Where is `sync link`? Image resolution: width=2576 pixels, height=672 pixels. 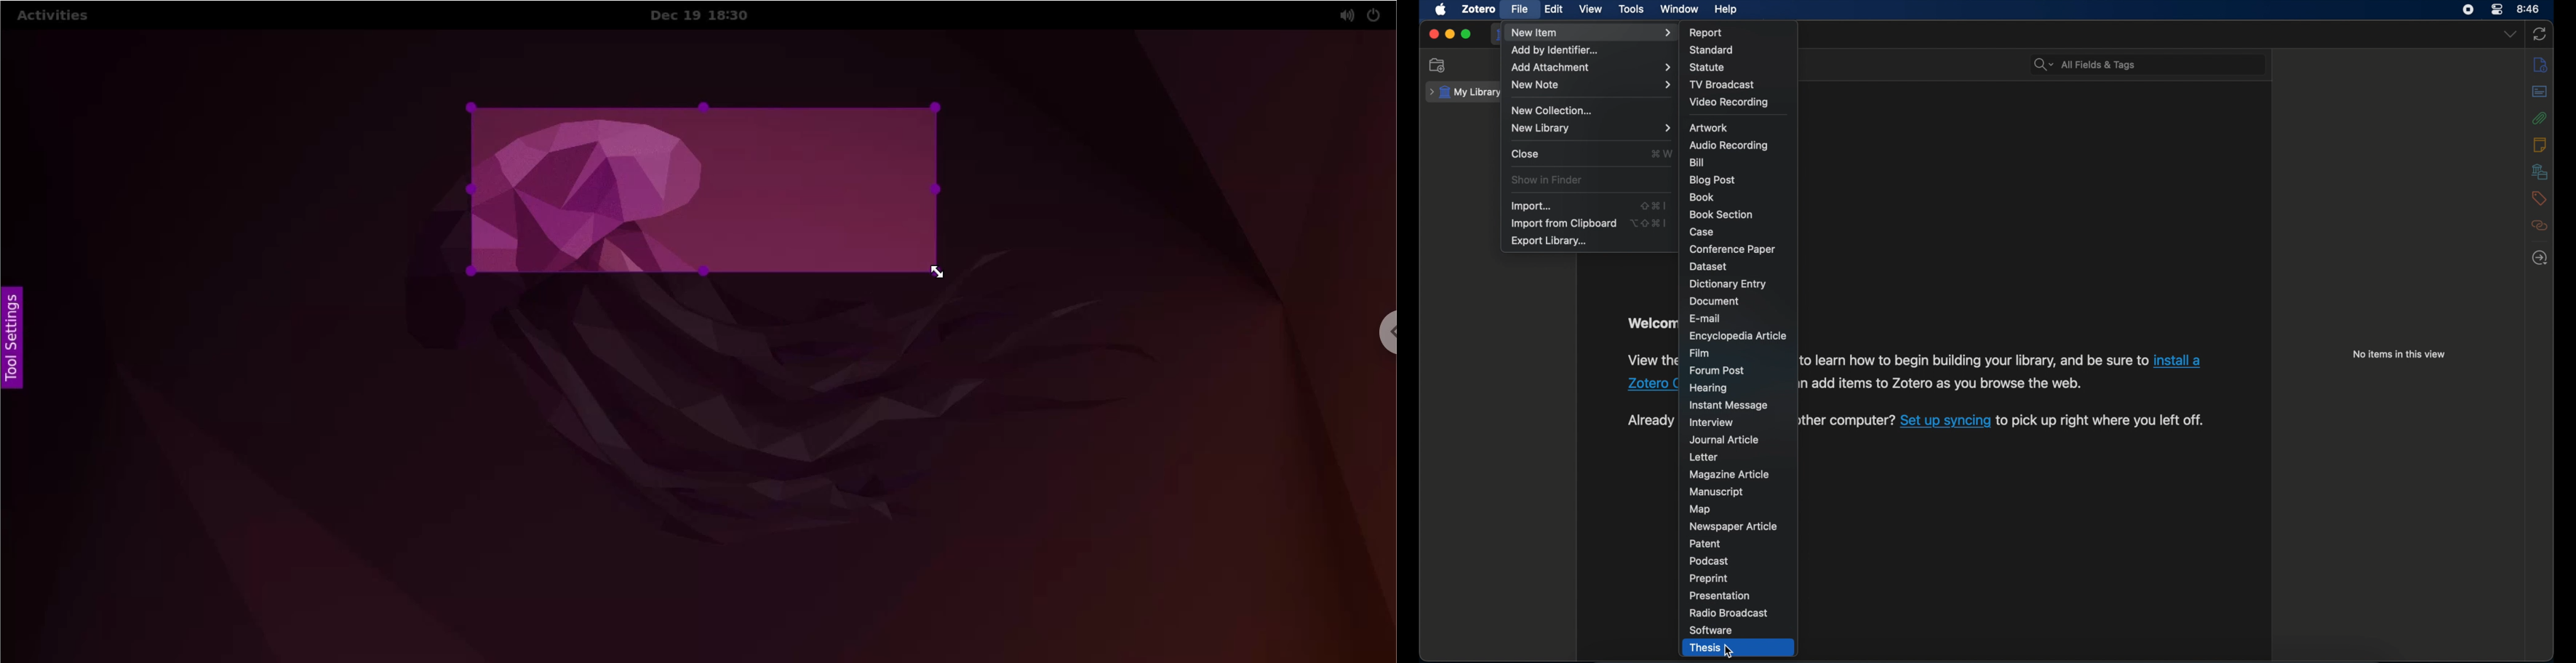
sync link is located at coordinates (1945, 422).